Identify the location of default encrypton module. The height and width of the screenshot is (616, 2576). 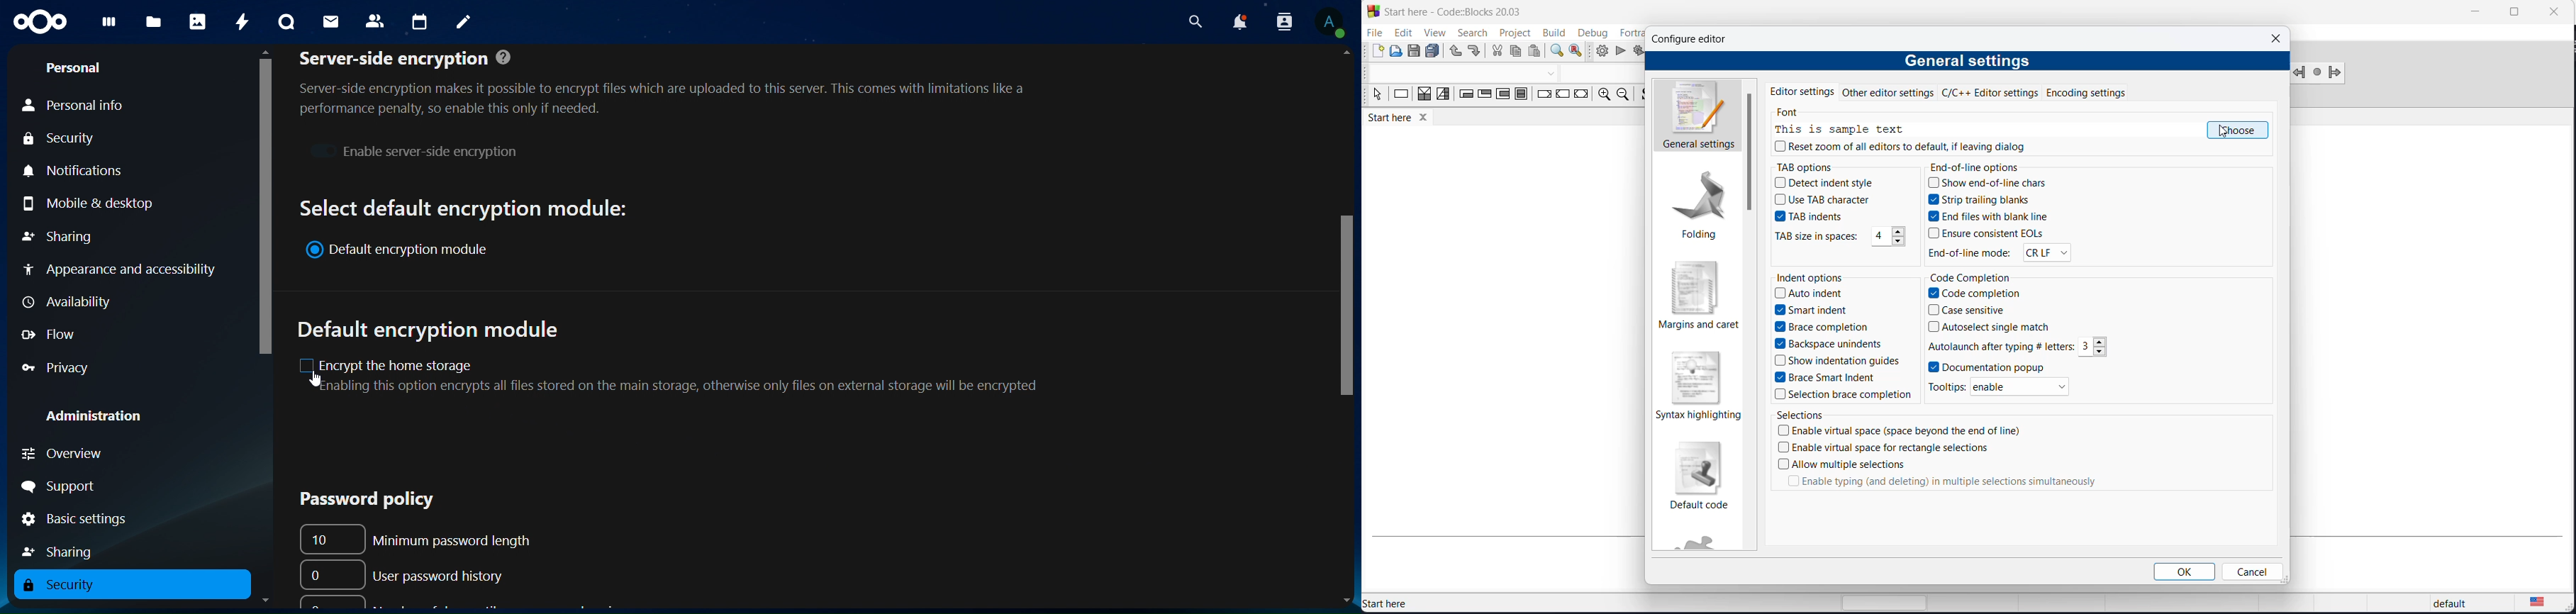
(406, 251).